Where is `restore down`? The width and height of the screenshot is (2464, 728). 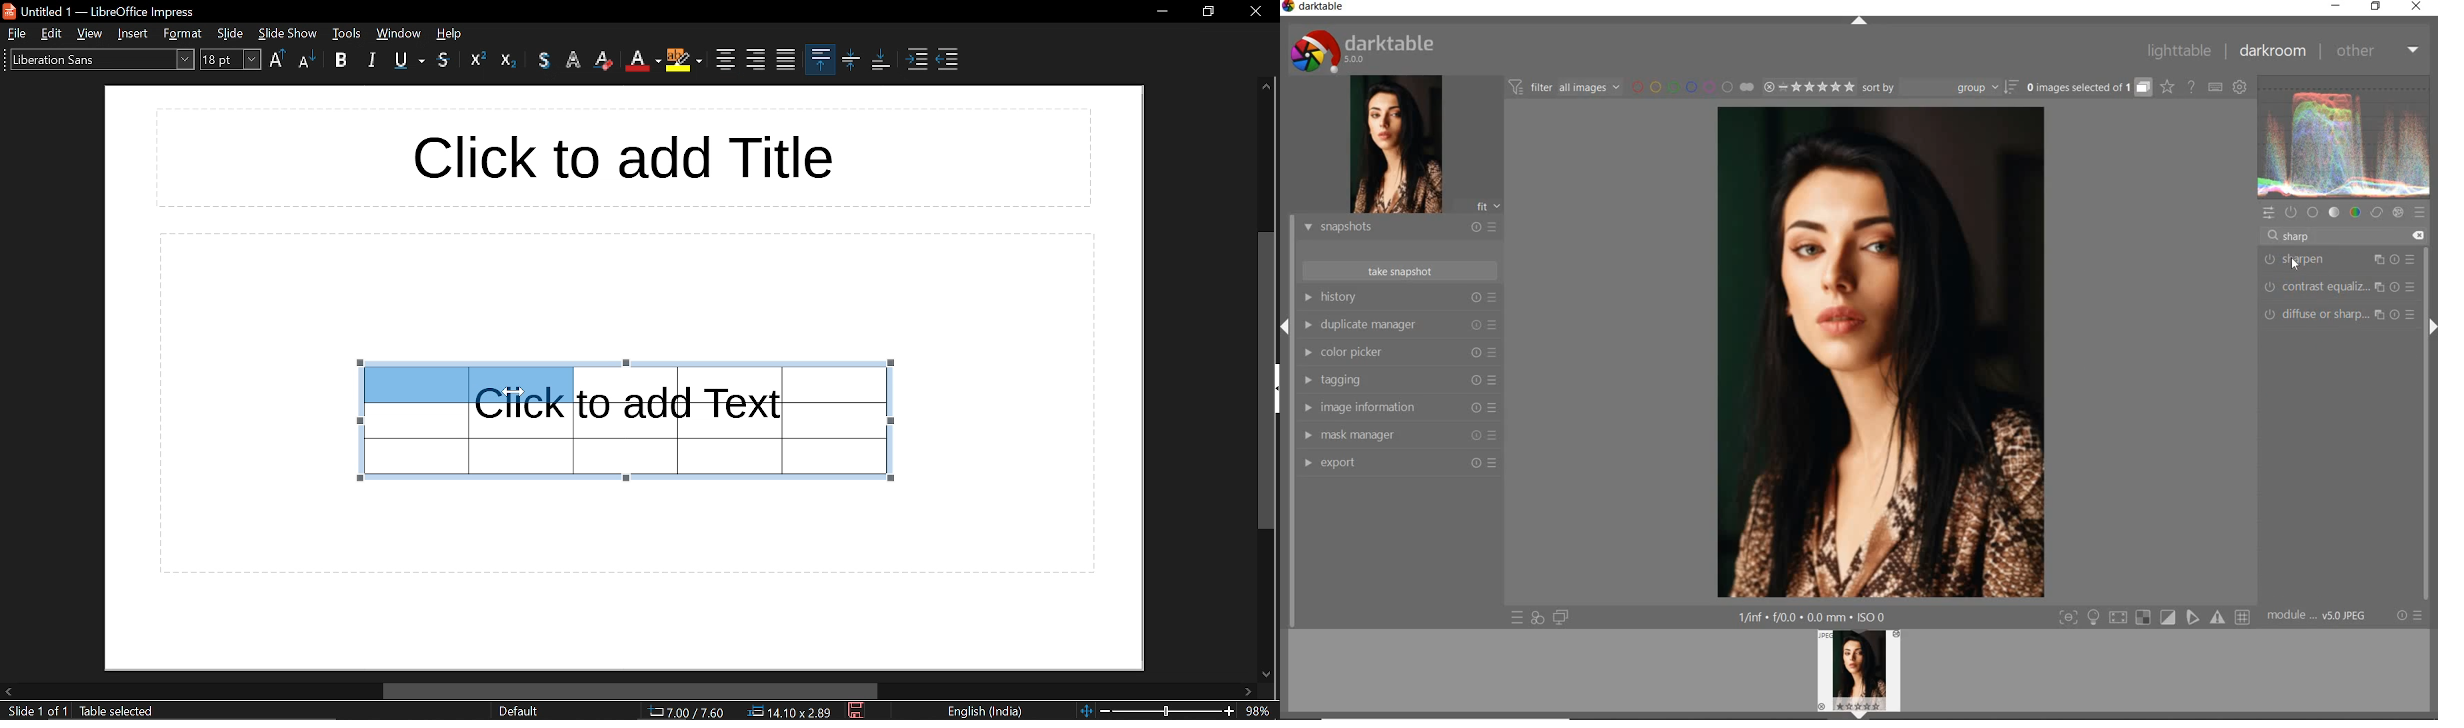 restore down is located at coordinates (1209, 11).